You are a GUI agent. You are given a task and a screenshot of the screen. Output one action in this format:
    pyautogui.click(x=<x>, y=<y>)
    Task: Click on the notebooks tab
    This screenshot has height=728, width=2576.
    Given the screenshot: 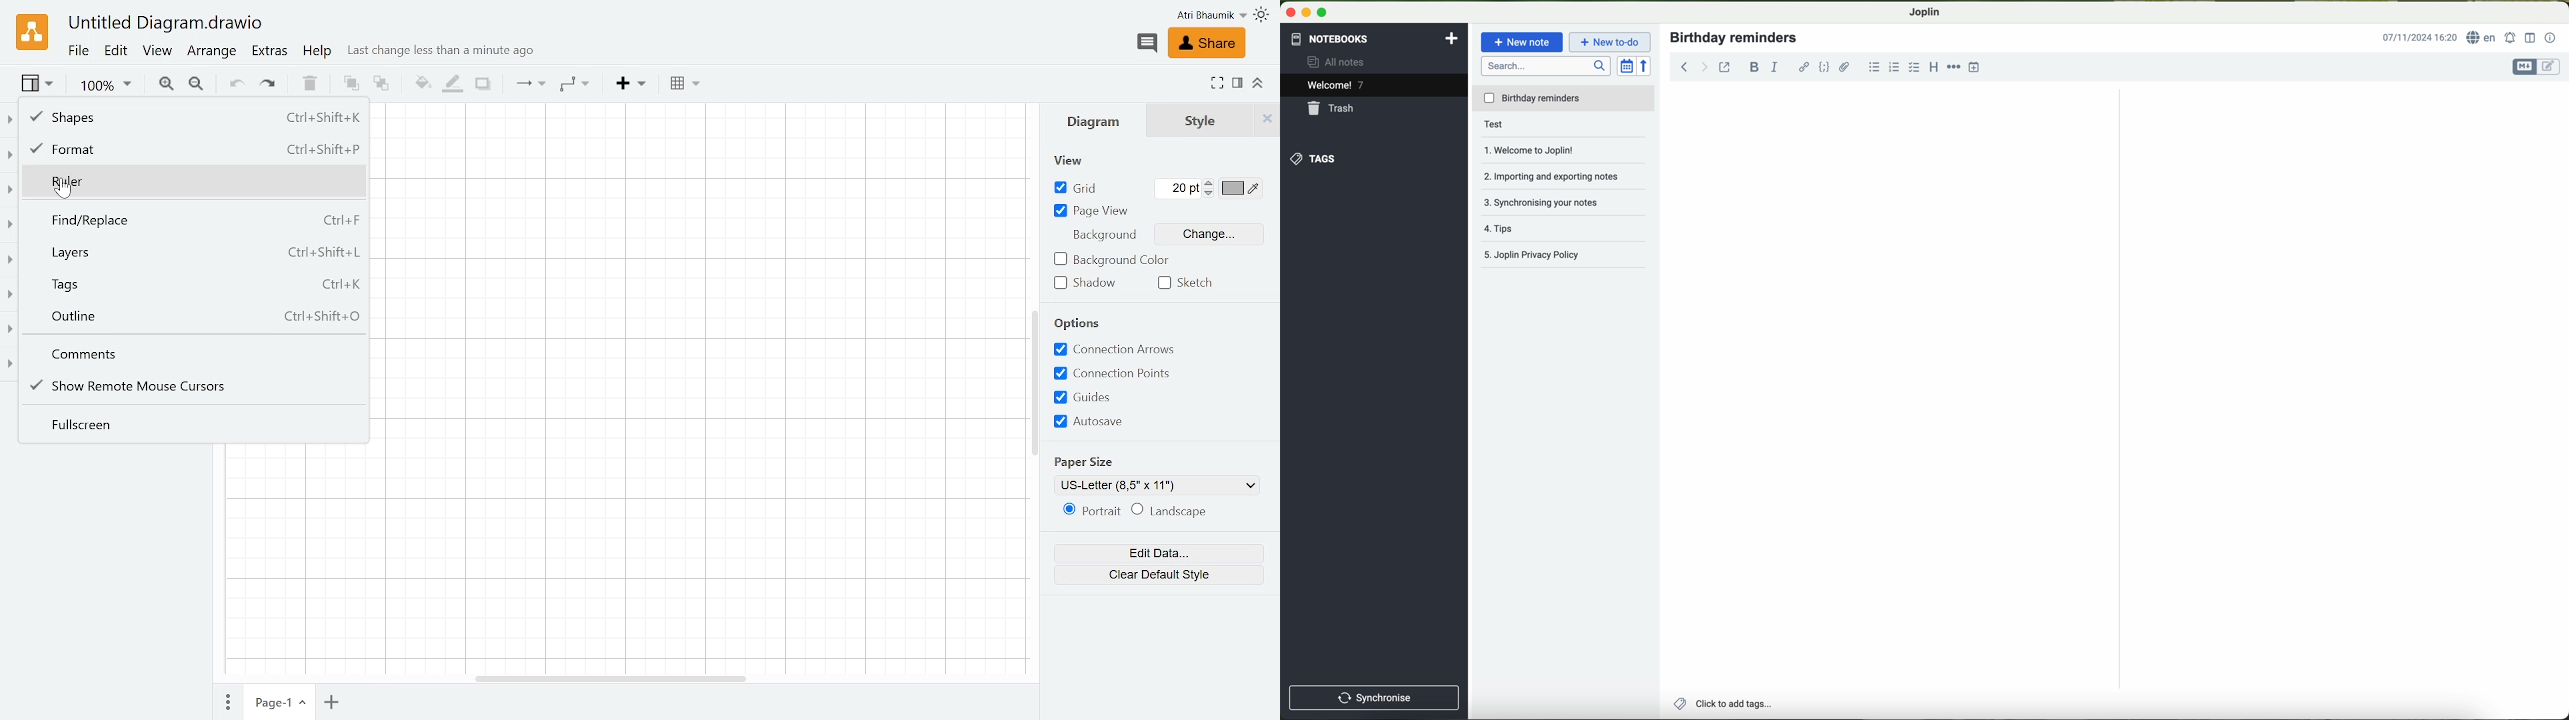 What is the action you would take?
    pyautogui.click(x=1374, y=39)
    